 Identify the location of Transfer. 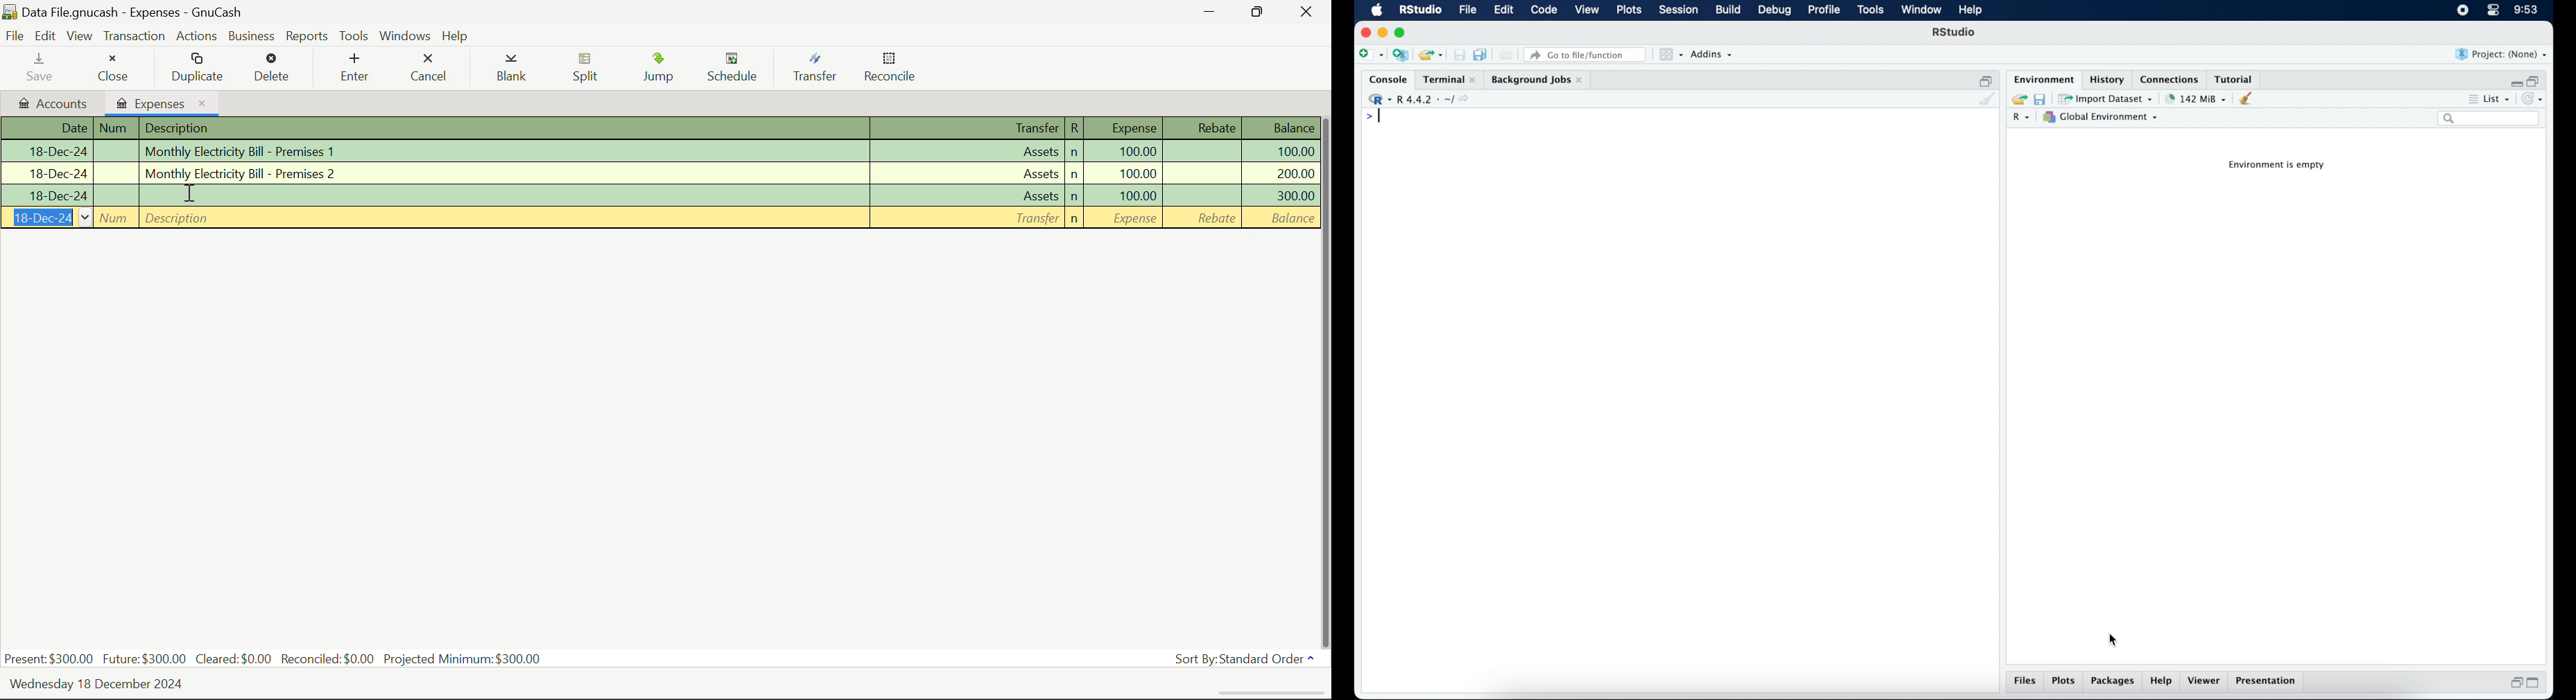
(818, 70).